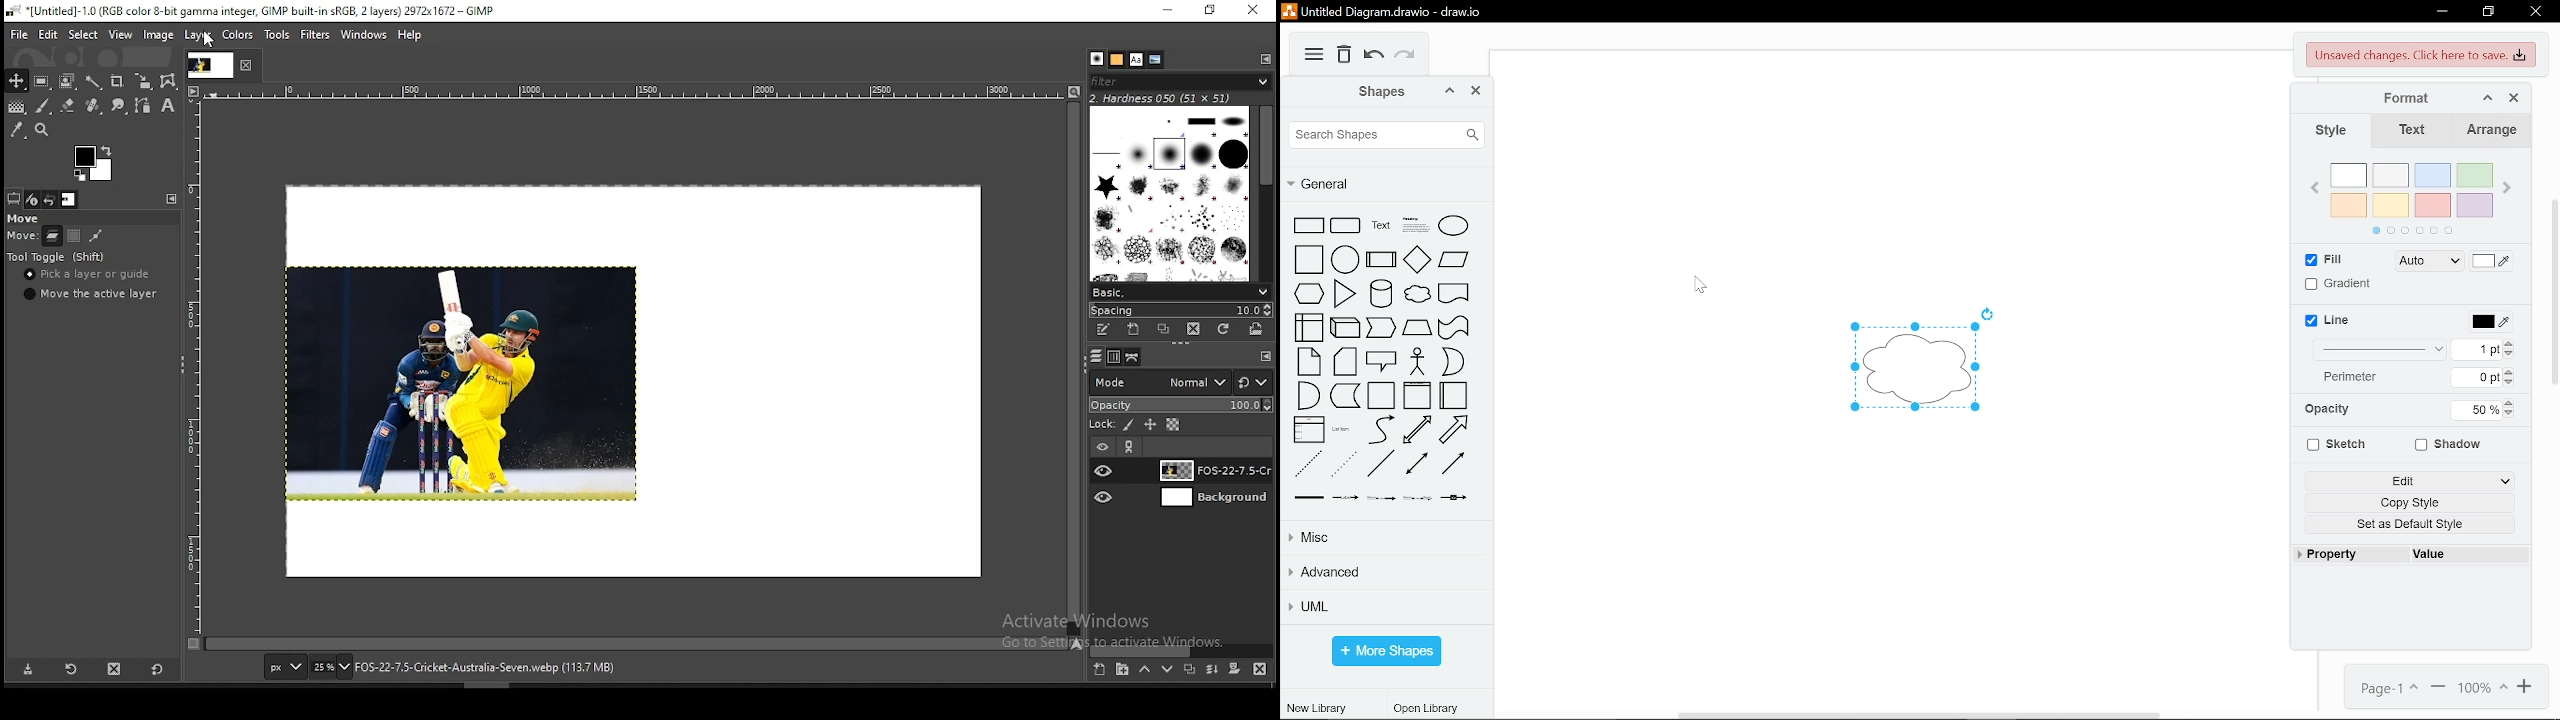 Image resolution: width=2576 pixels, height=728 pixels. I want to click on line color, so click(2489, 322).